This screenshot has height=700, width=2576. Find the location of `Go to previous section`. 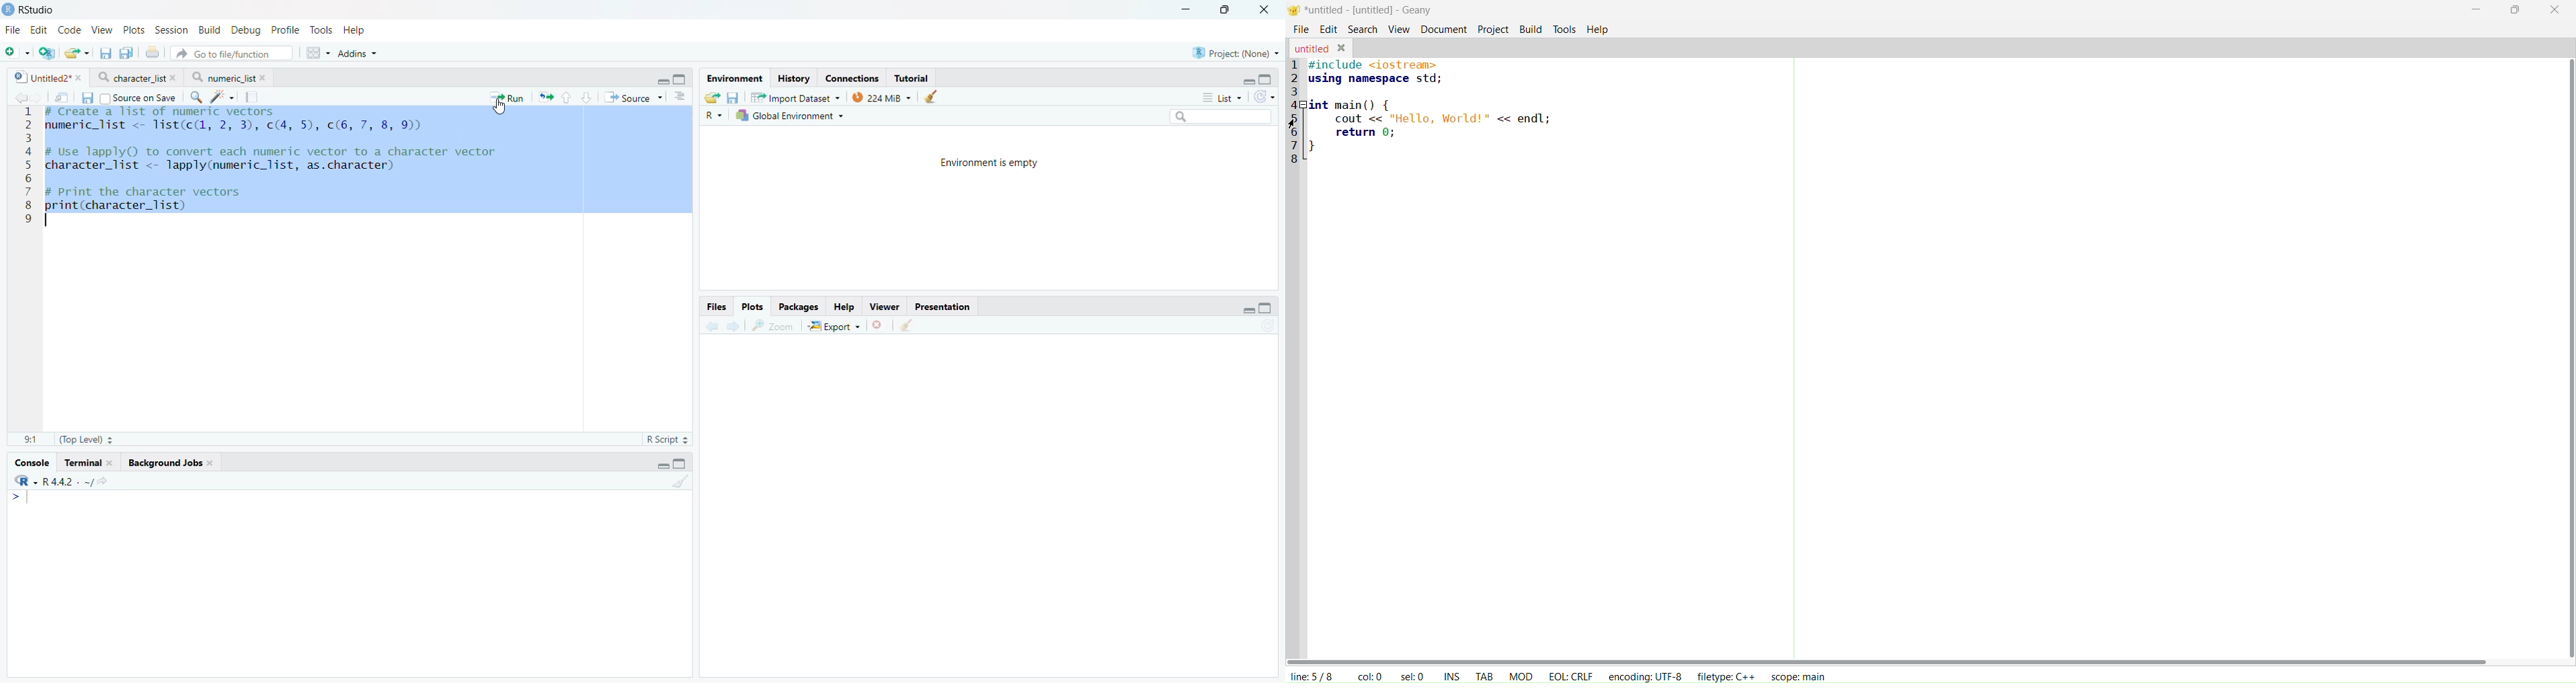

Go to previous section is located at coordinates (568, 96).